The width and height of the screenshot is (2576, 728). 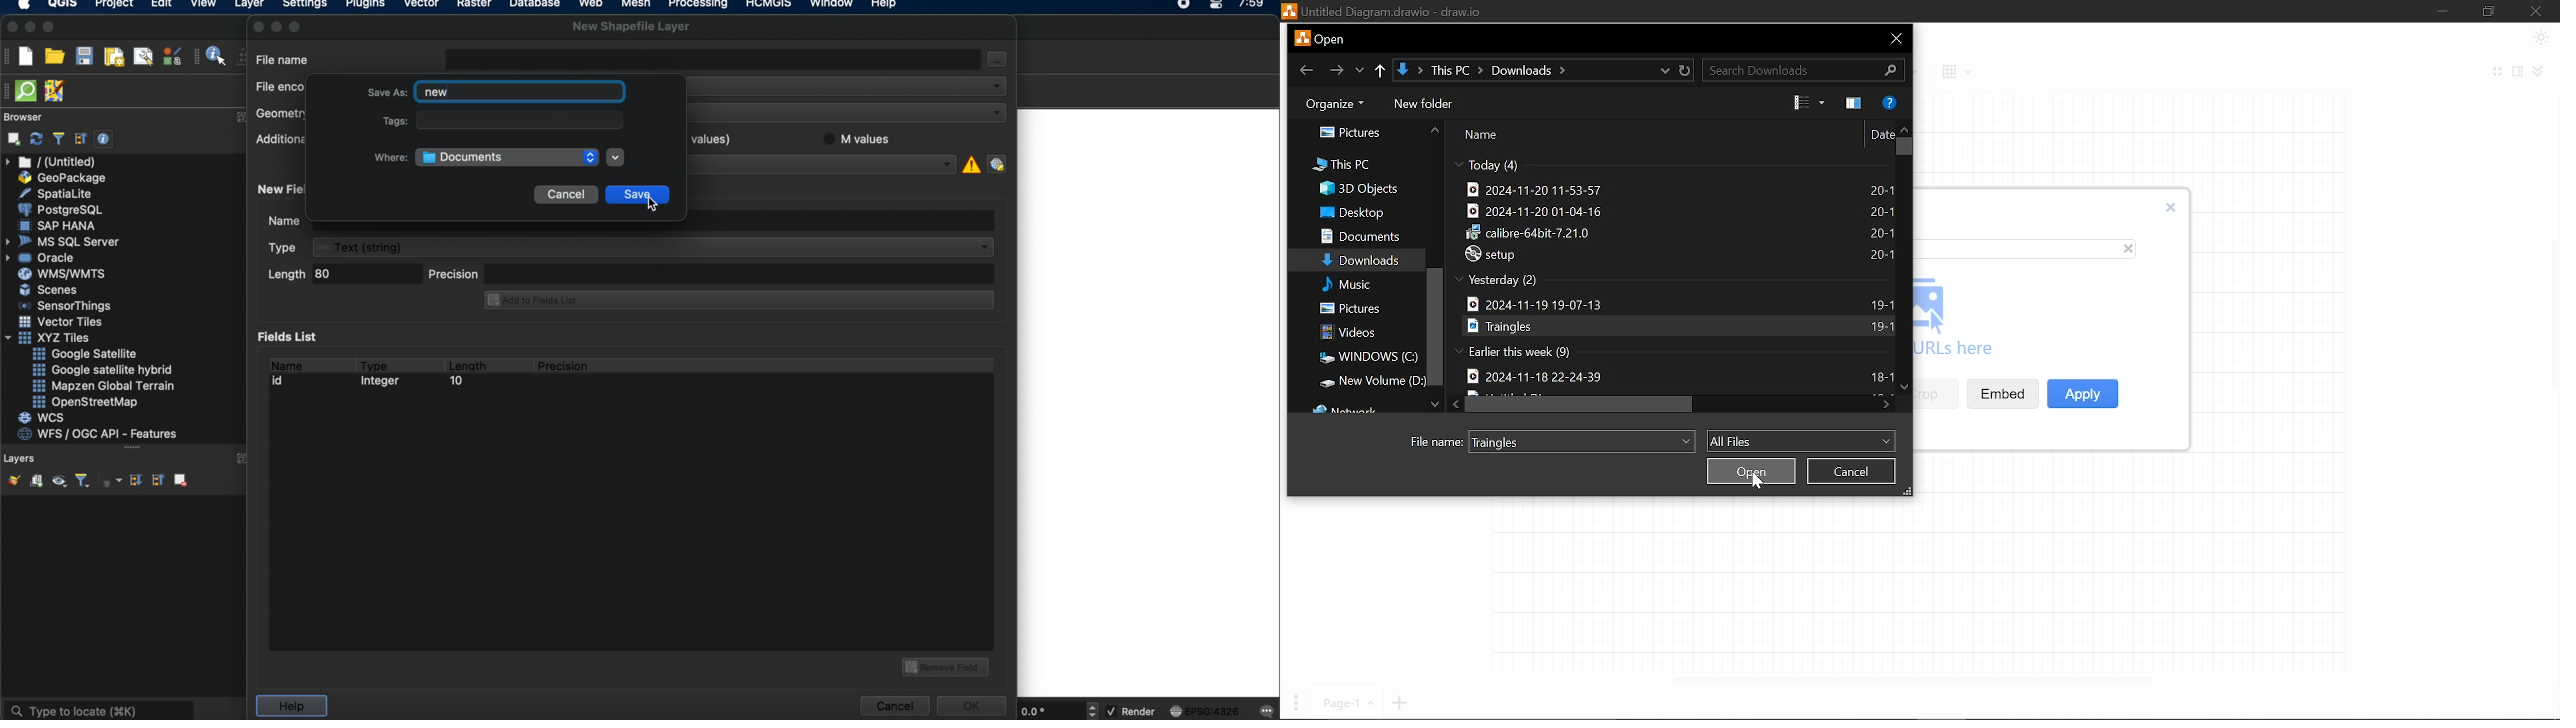 What do you see at coordinates (714, 58) in the screenshot?
I see `file name text box` at bounding box center [714, 58].